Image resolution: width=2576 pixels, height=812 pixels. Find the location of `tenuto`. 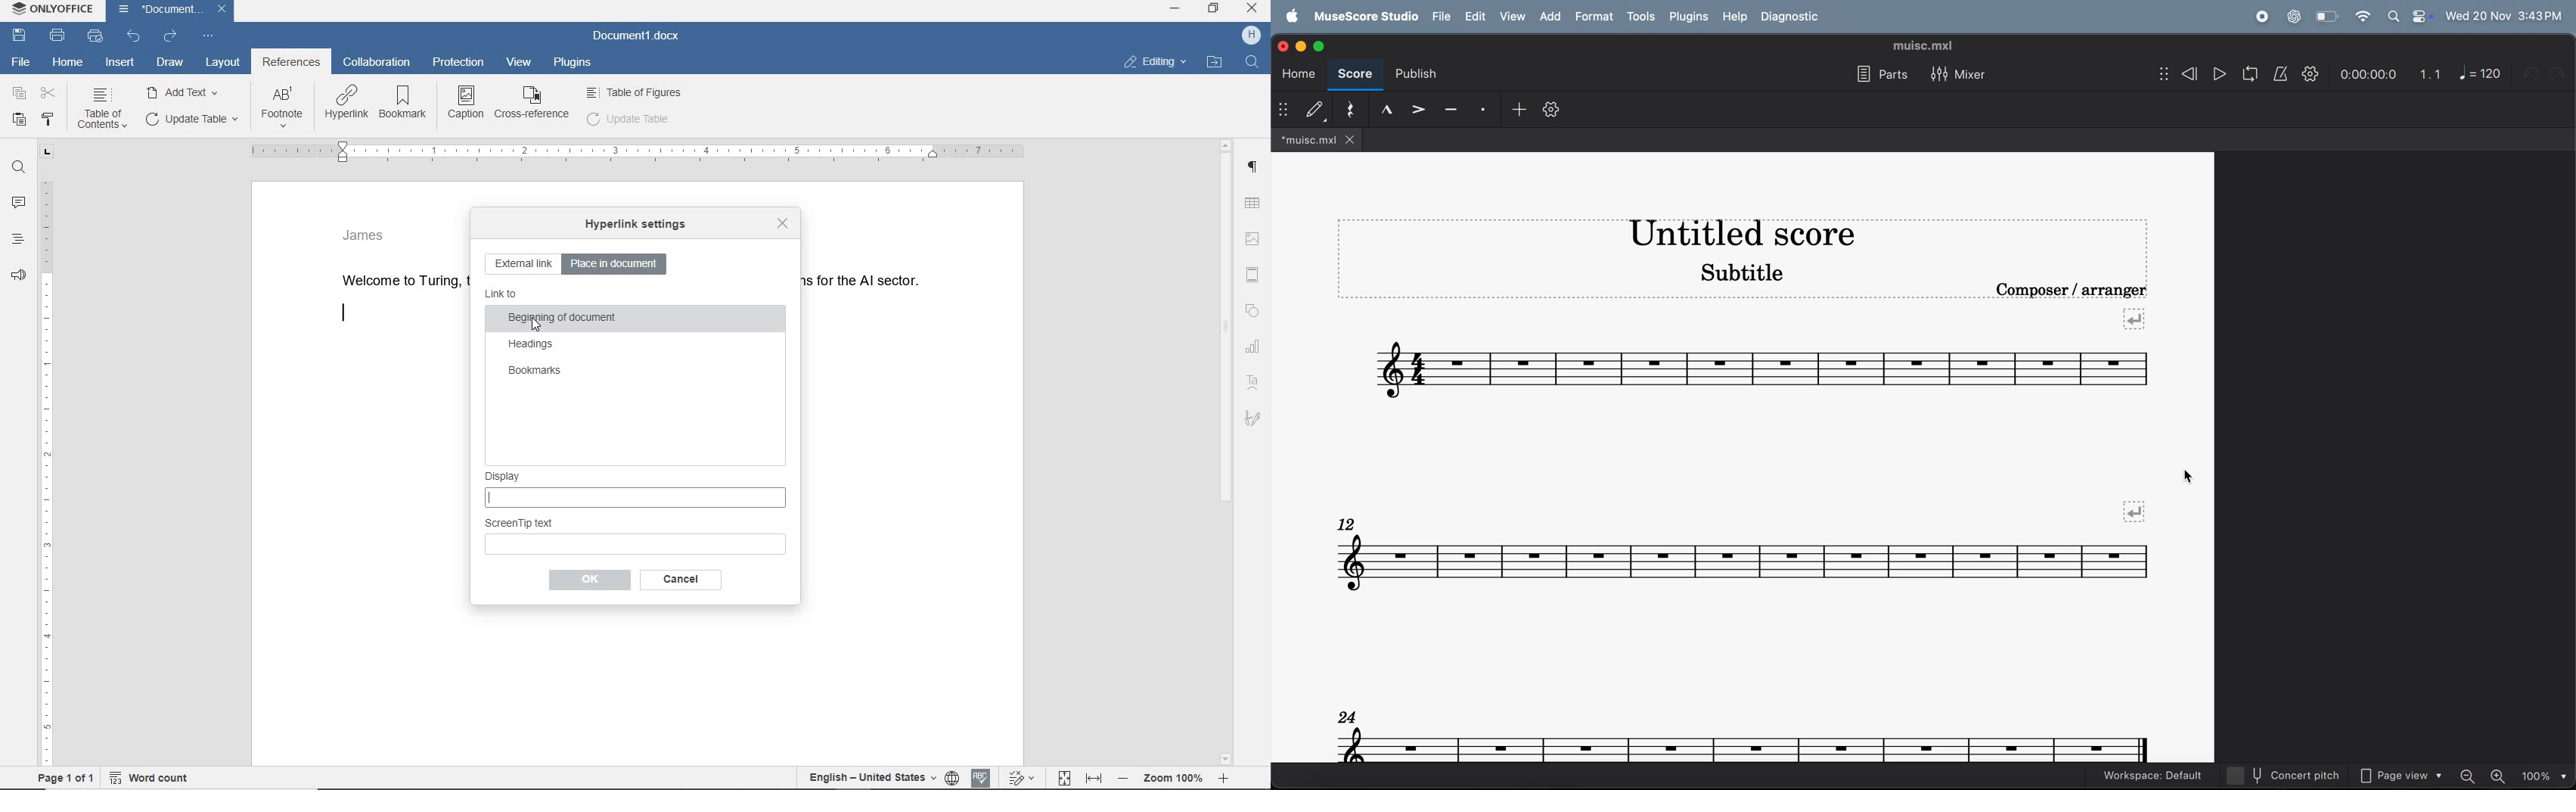

tenuto is located at coordinates (1450, 108).